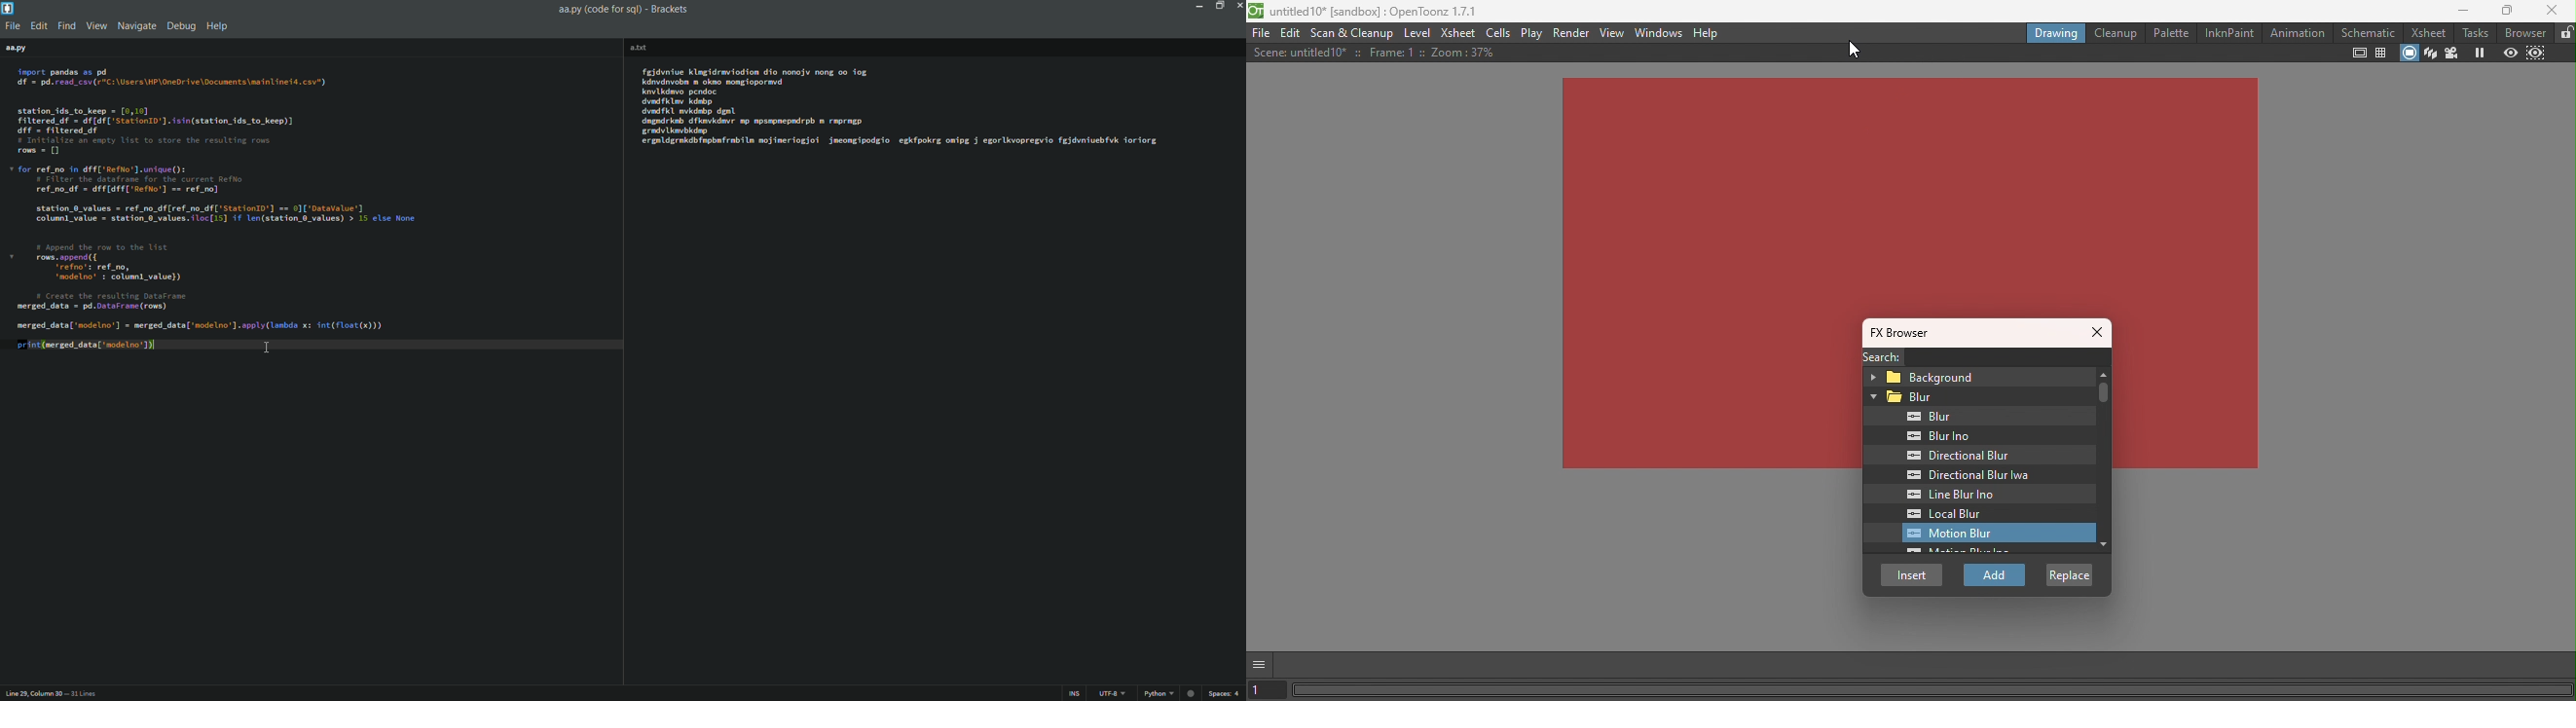 The height and width of the screenshot is (728, 2576). Describe the element at coordinates (1374, 53) in the screenshot. I see `Scene details` at that location.